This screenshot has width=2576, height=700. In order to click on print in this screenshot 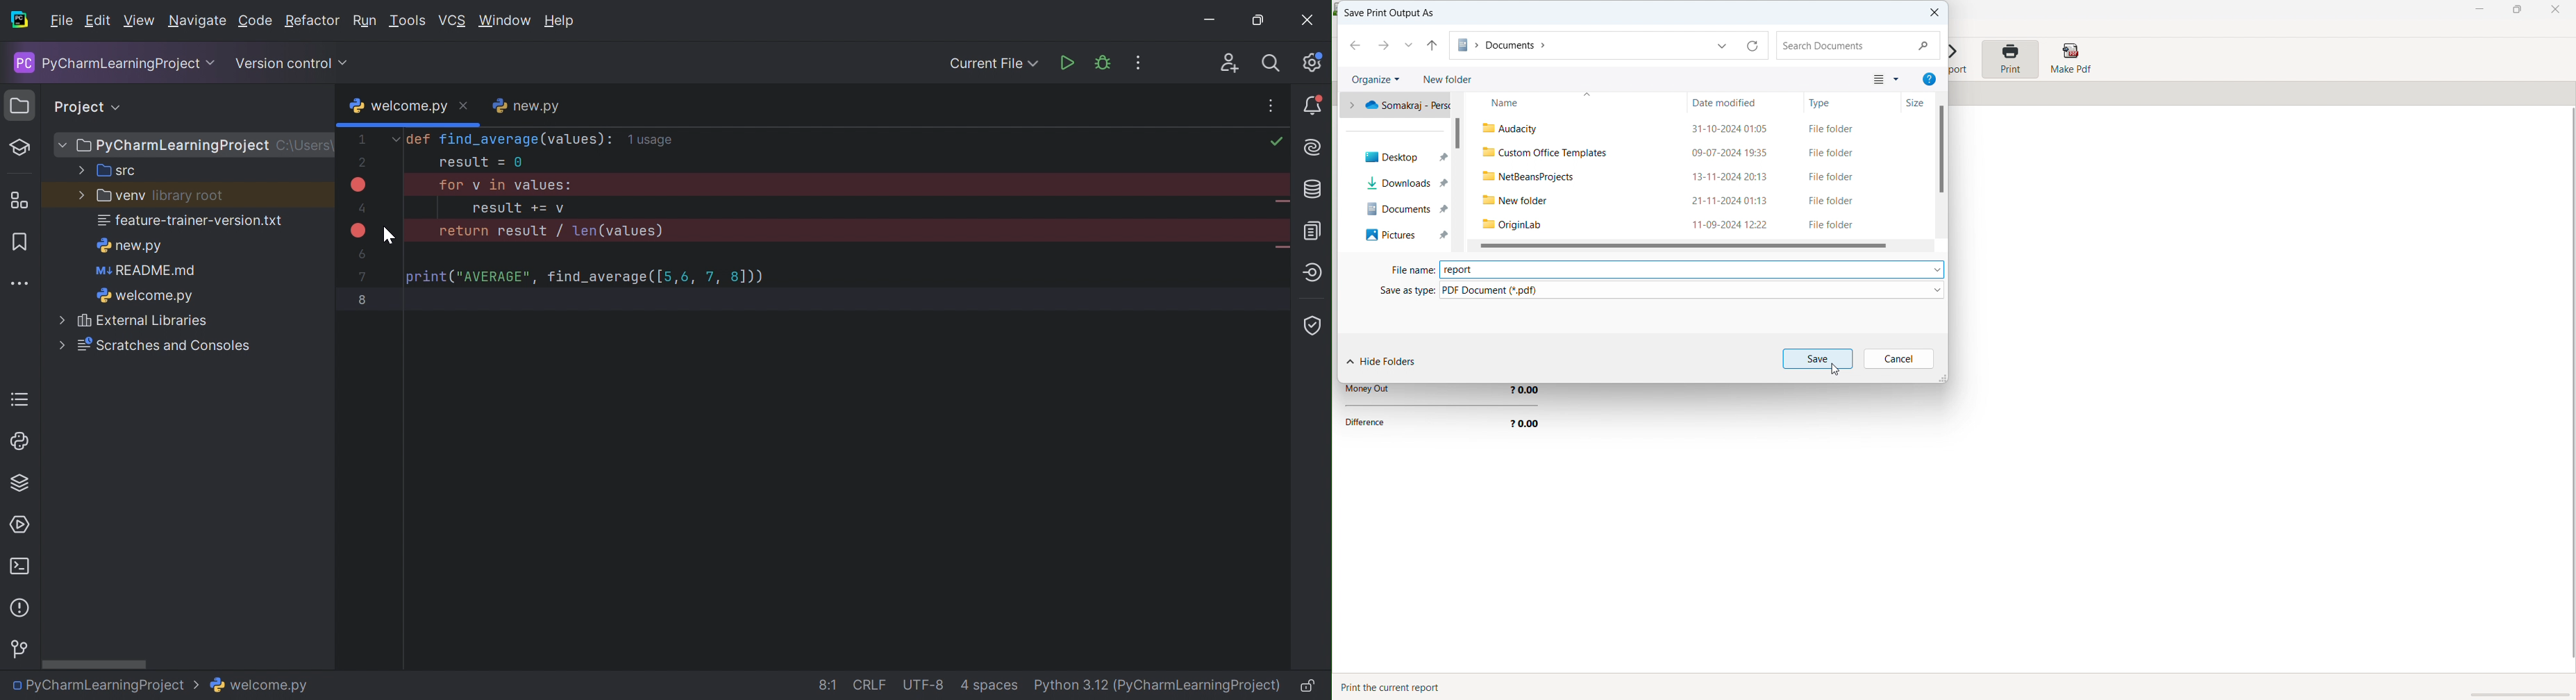, I will do `click(2010, 59)`.